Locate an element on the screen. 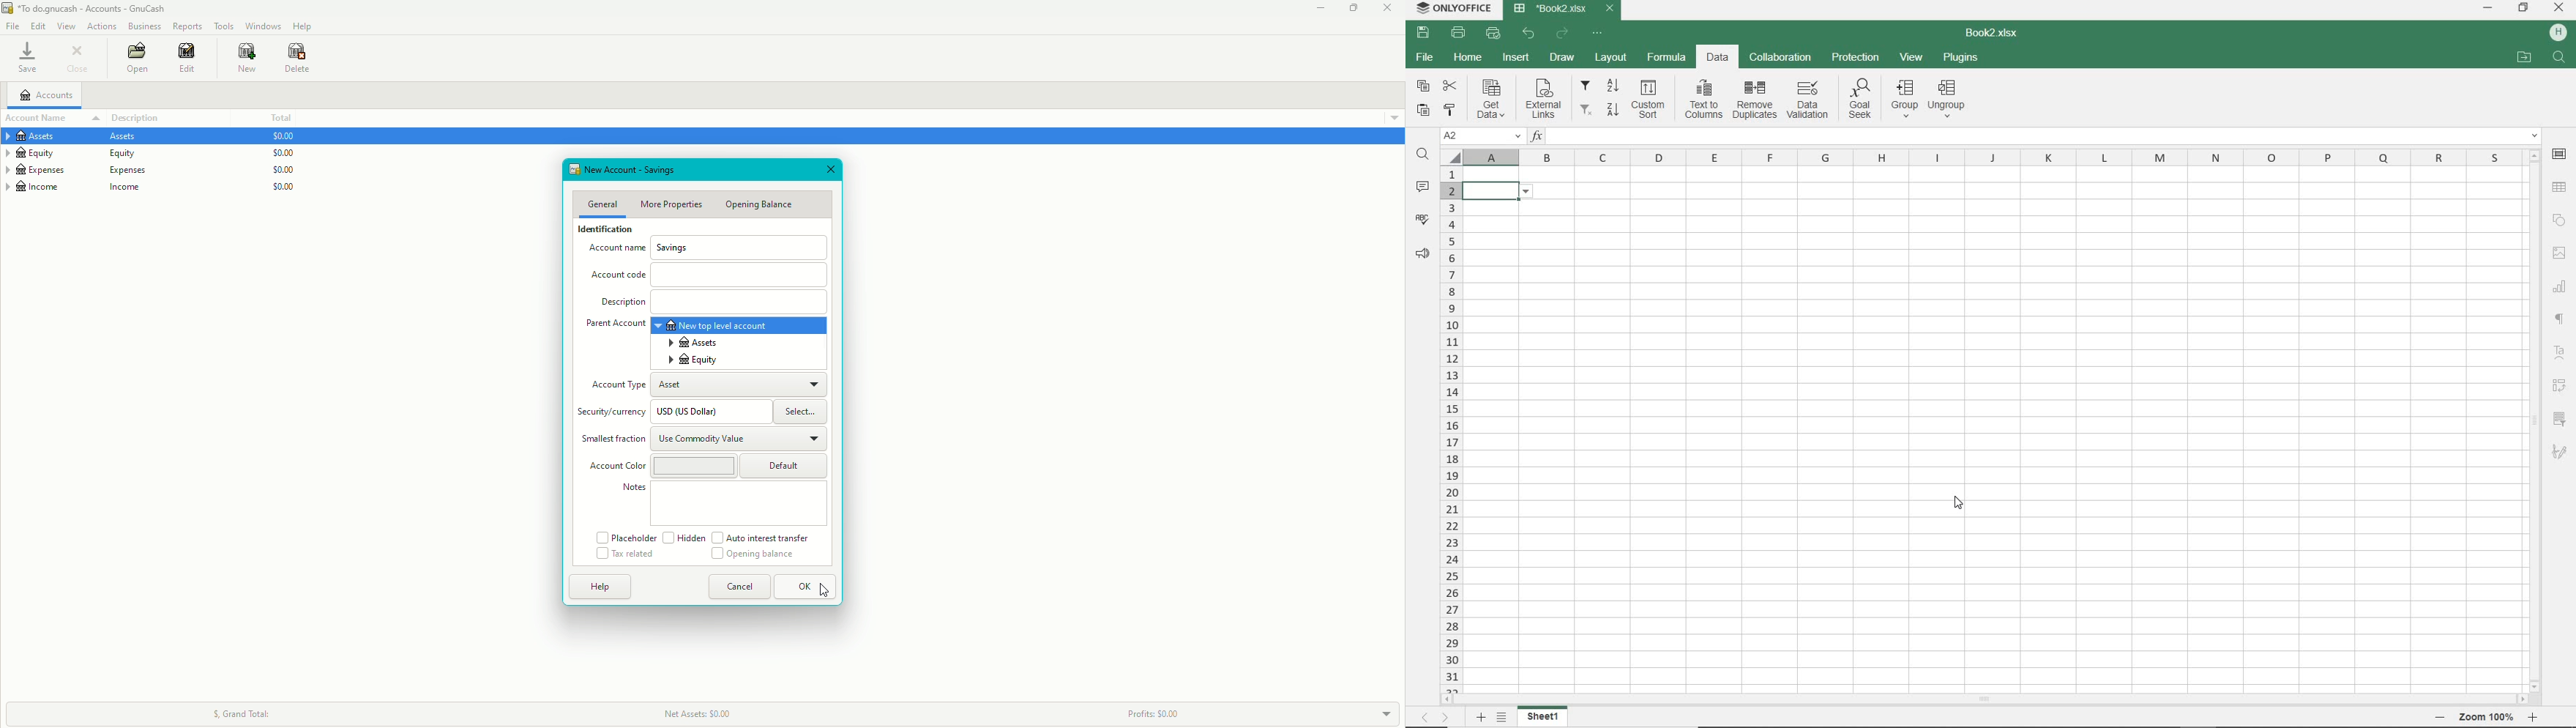  CHART is located at coordinates (2560, 289).